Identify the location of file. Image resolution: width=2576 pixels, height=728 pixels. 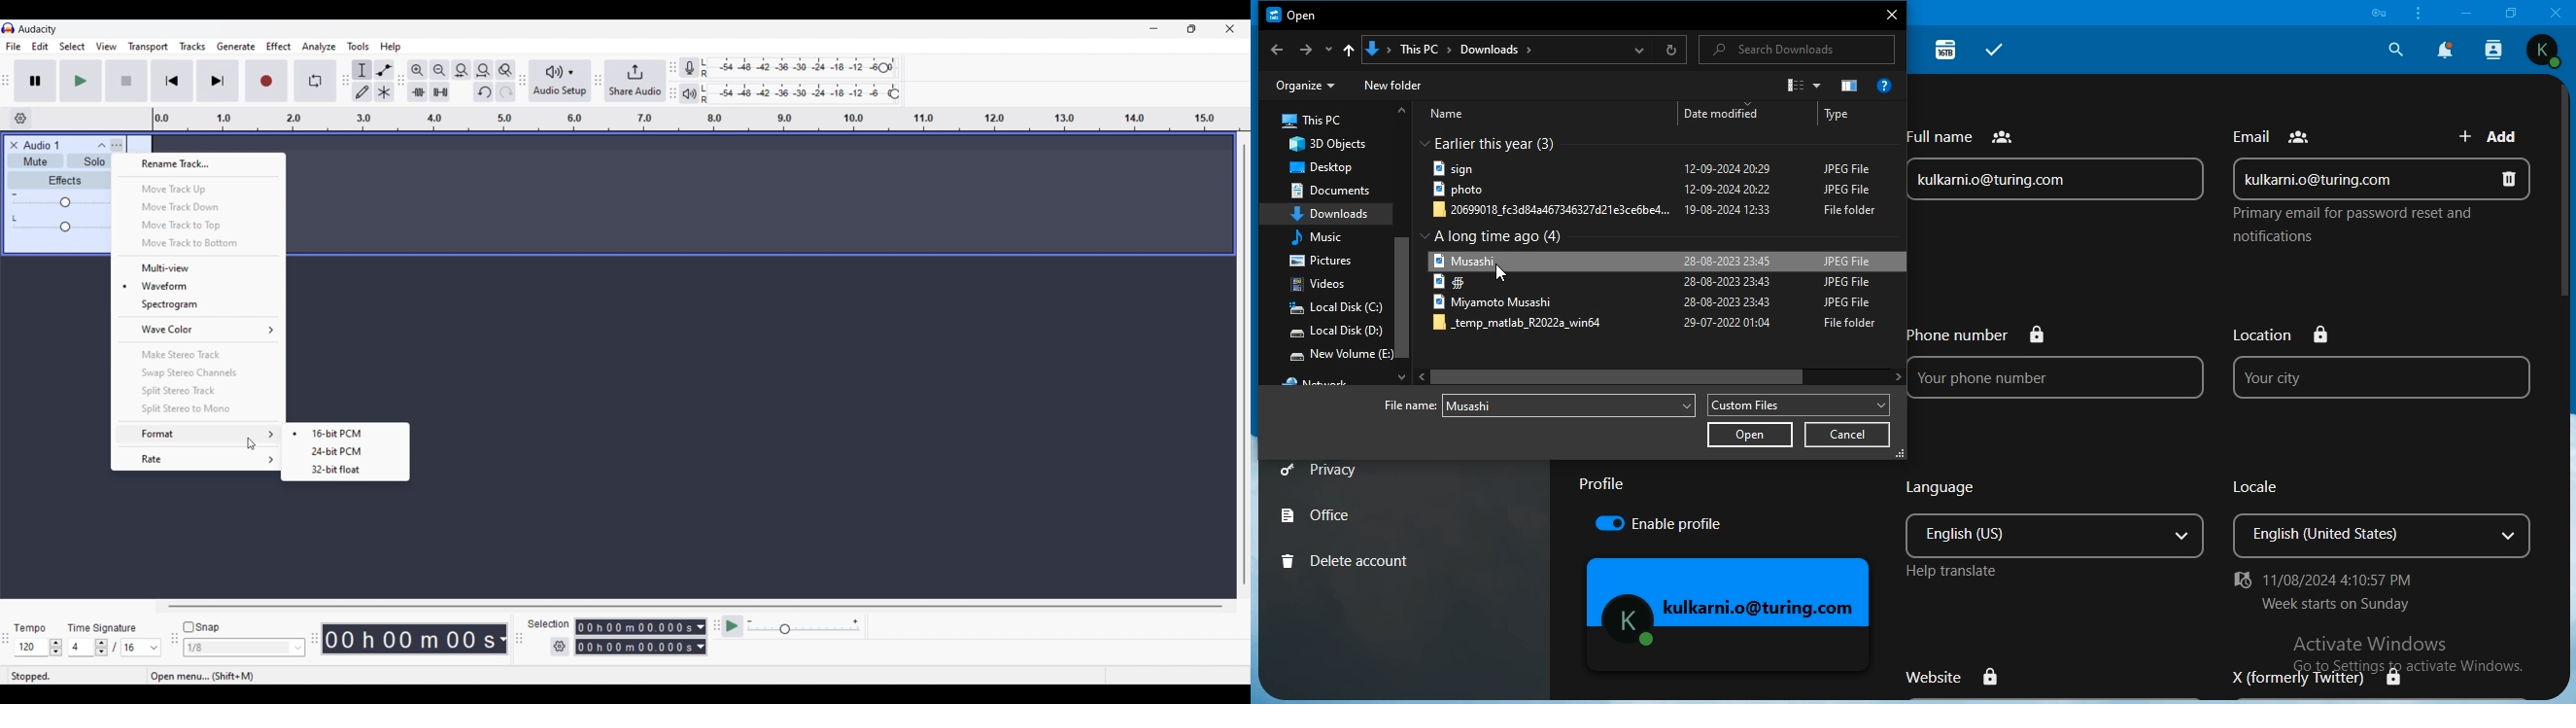
(1651, 302).